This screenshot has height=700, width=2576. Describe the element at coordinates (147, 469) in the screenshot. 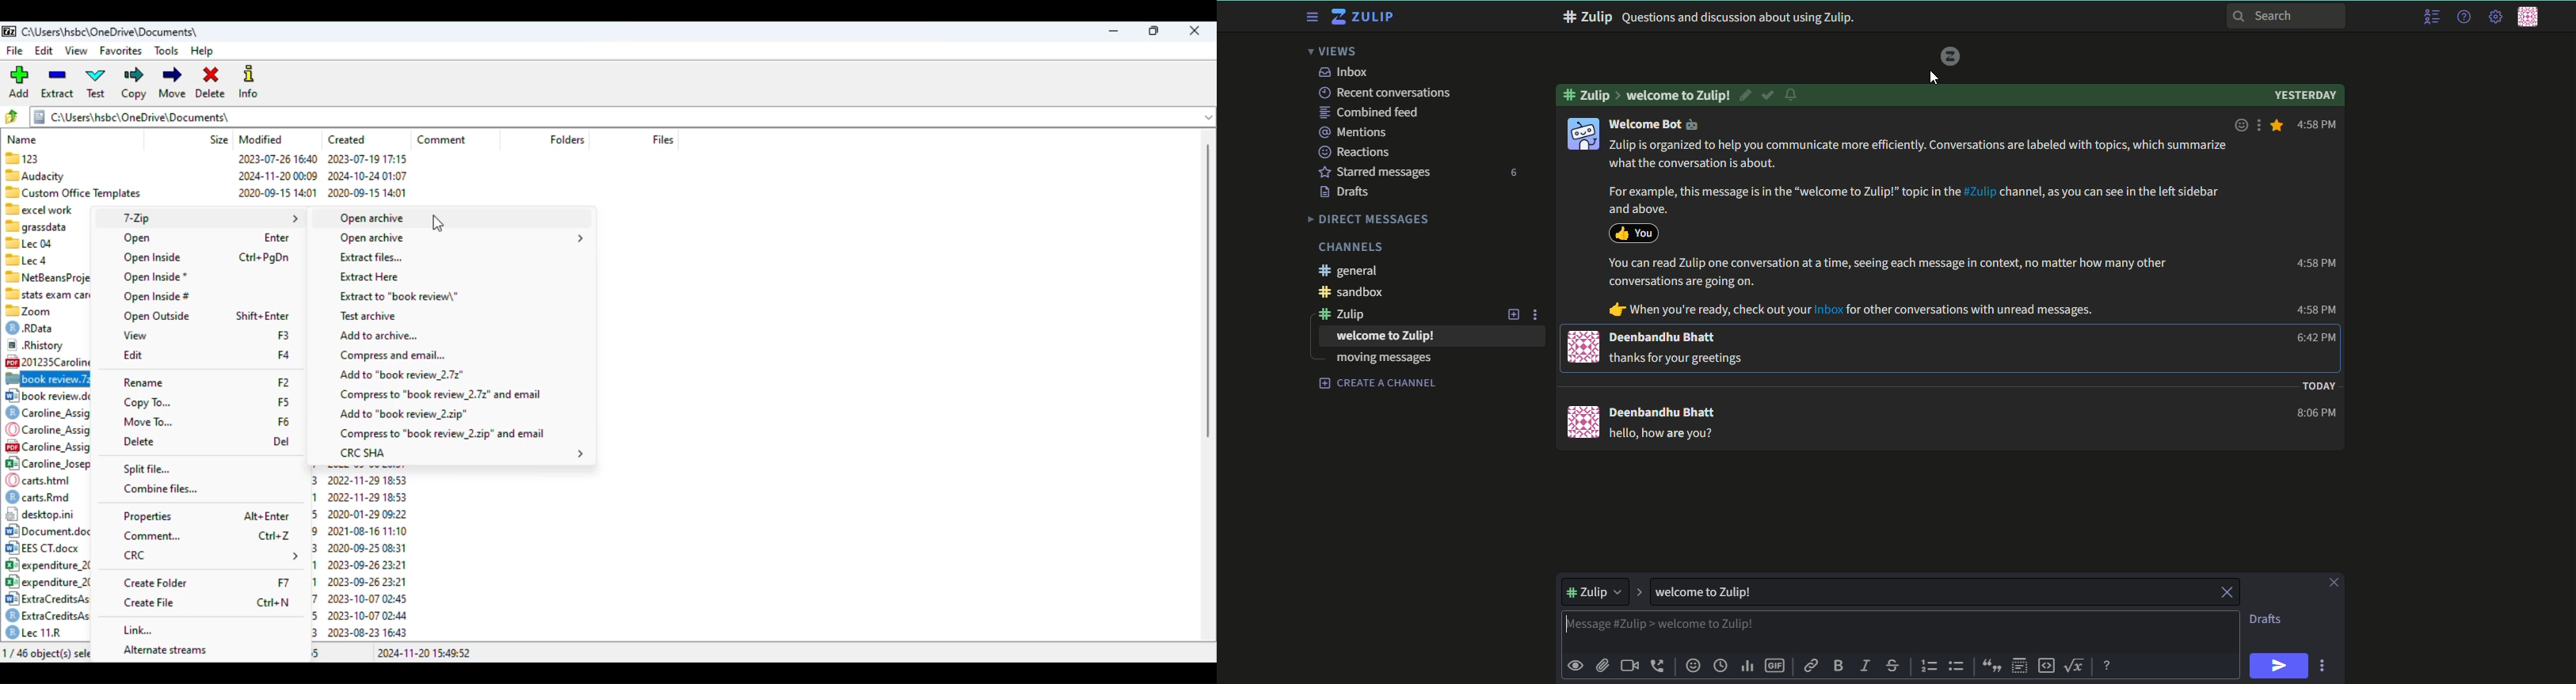

I see `split file` at that location.